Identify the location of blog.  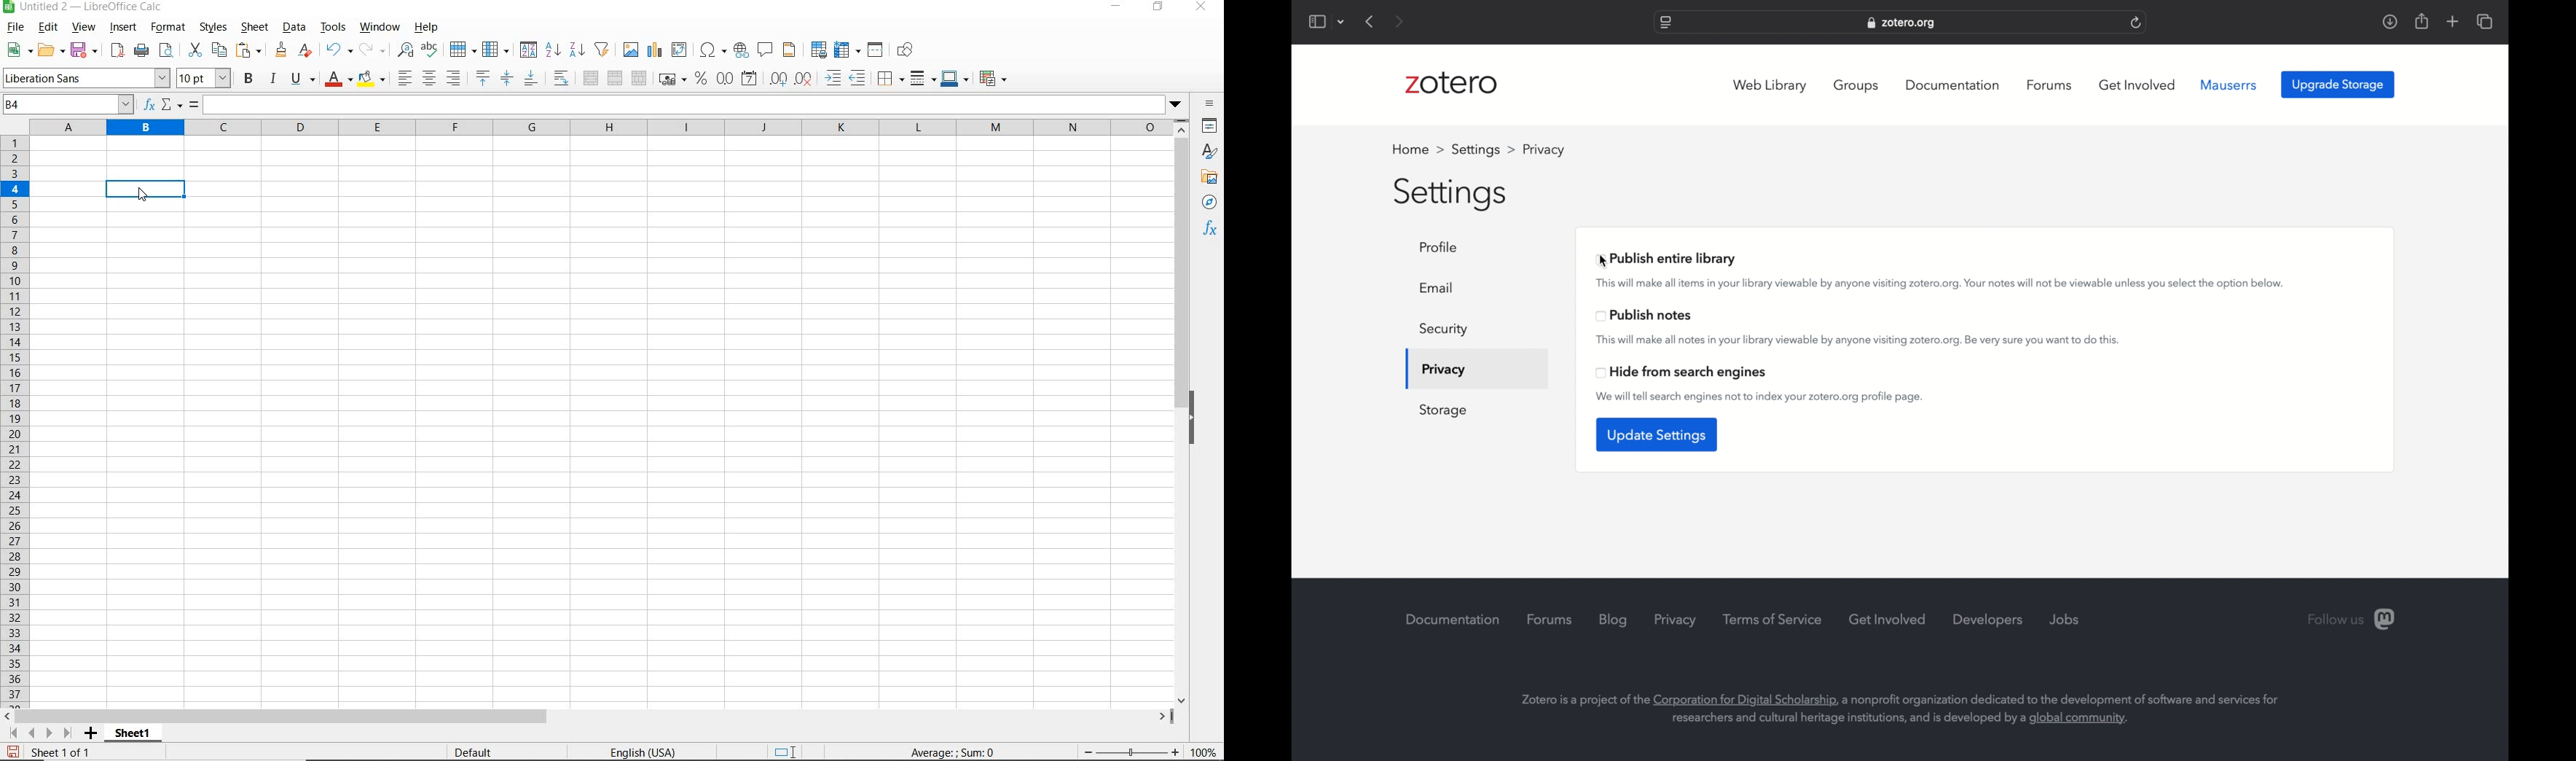
(1613, 620).